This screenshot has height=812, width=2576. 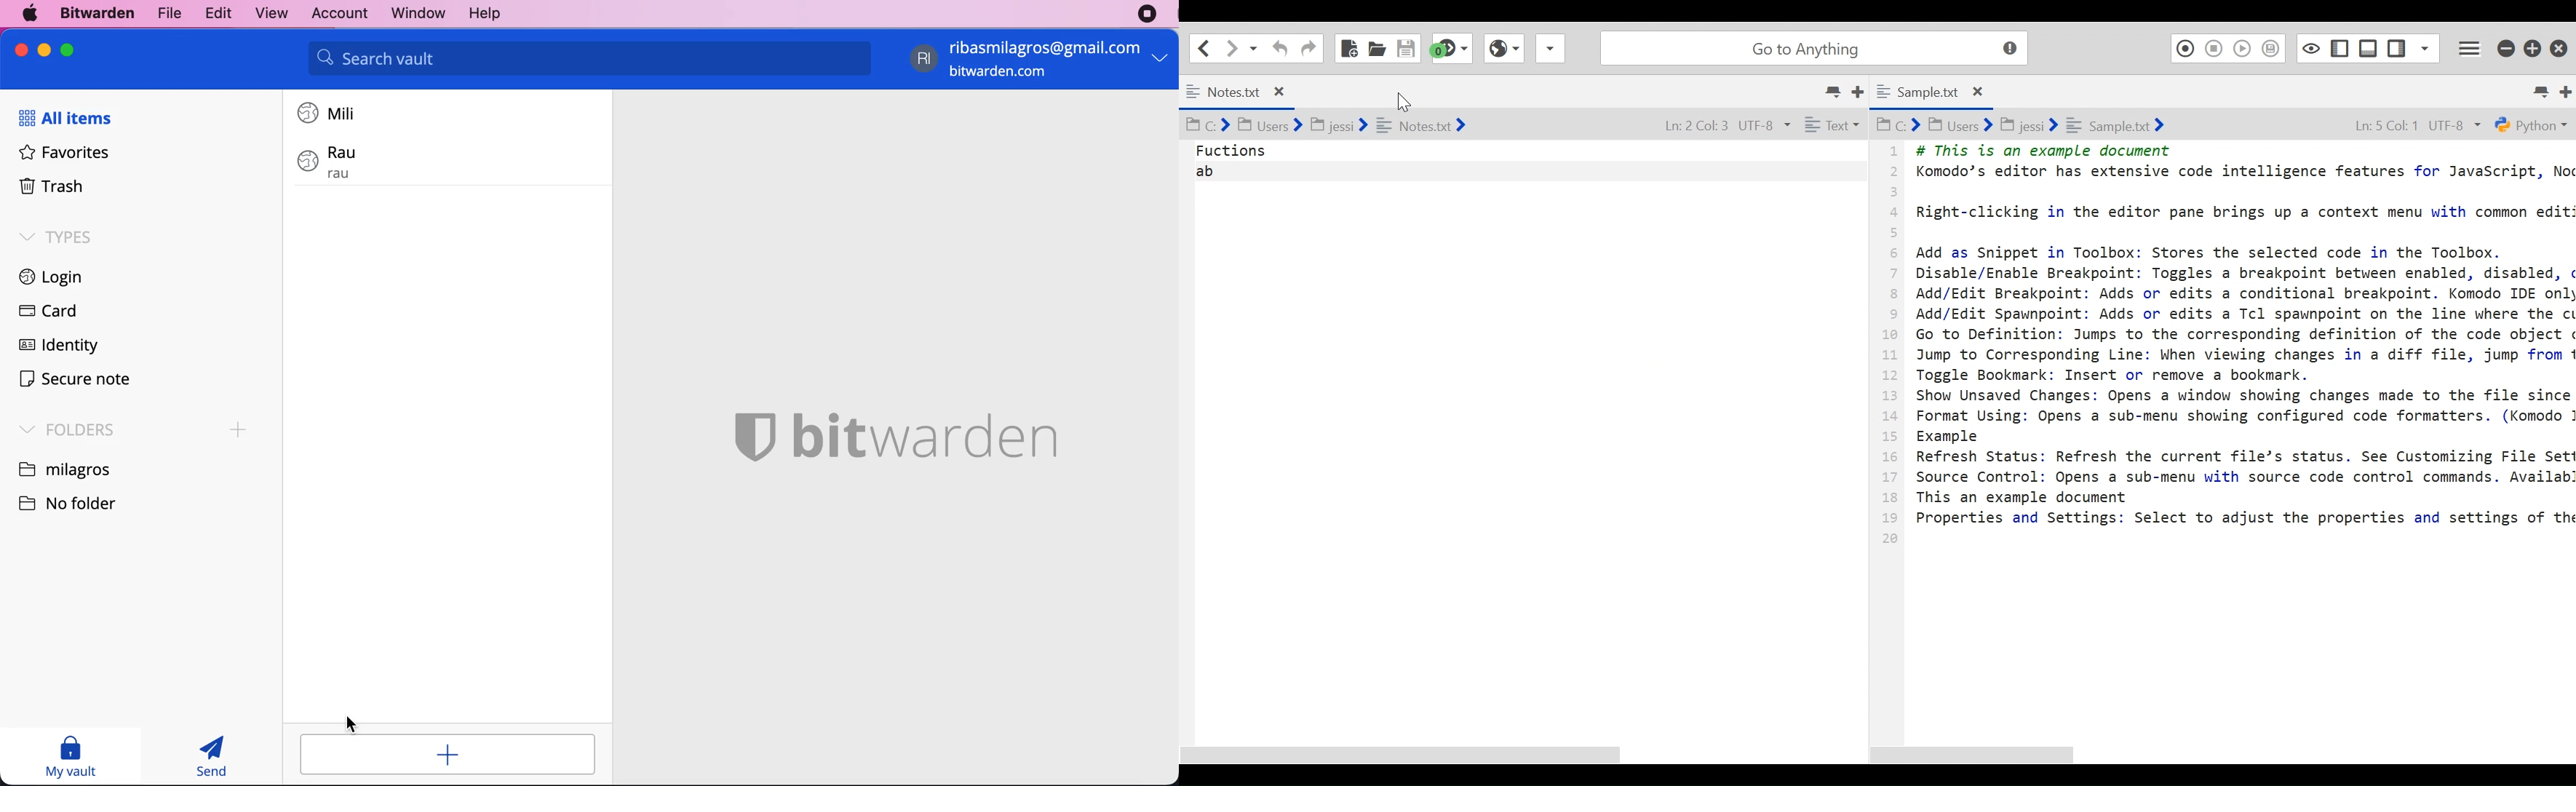 I want to click on Open File, so click(x=1376, y=47).